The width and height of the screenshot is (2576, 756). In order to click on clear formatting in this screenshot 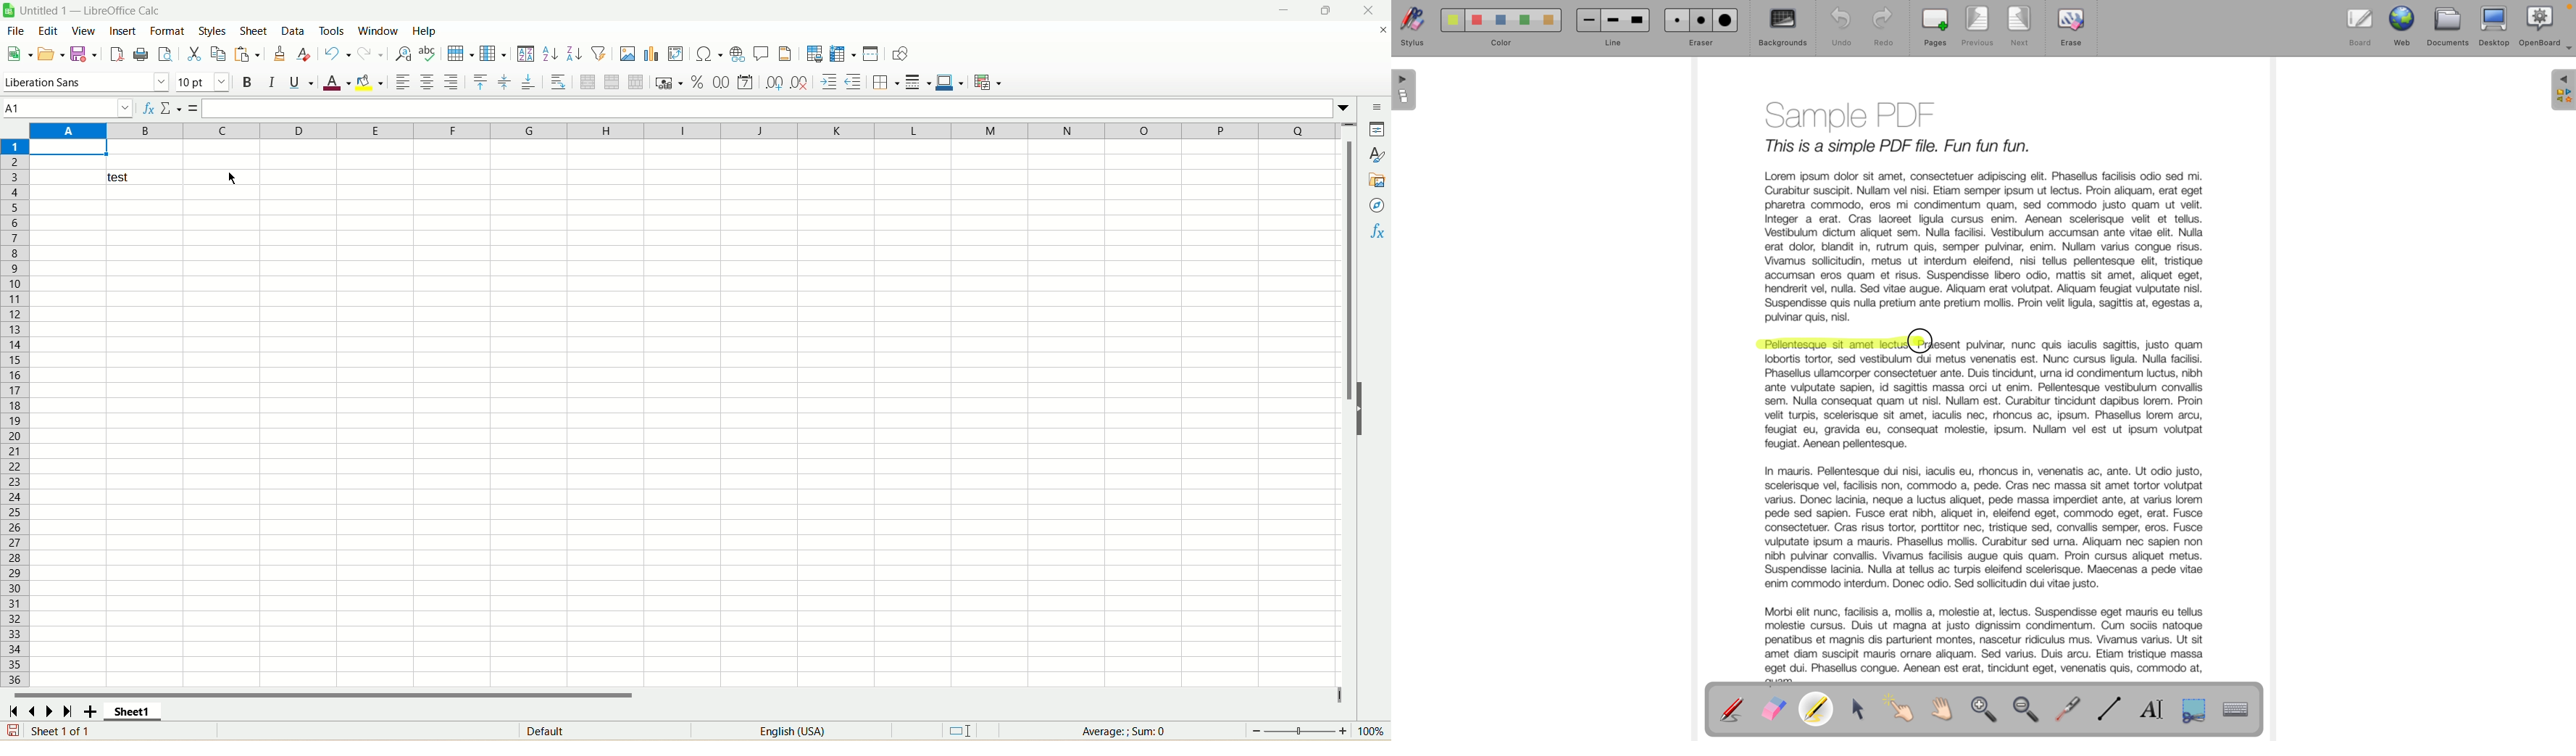, I will do `click(304, 53)`.